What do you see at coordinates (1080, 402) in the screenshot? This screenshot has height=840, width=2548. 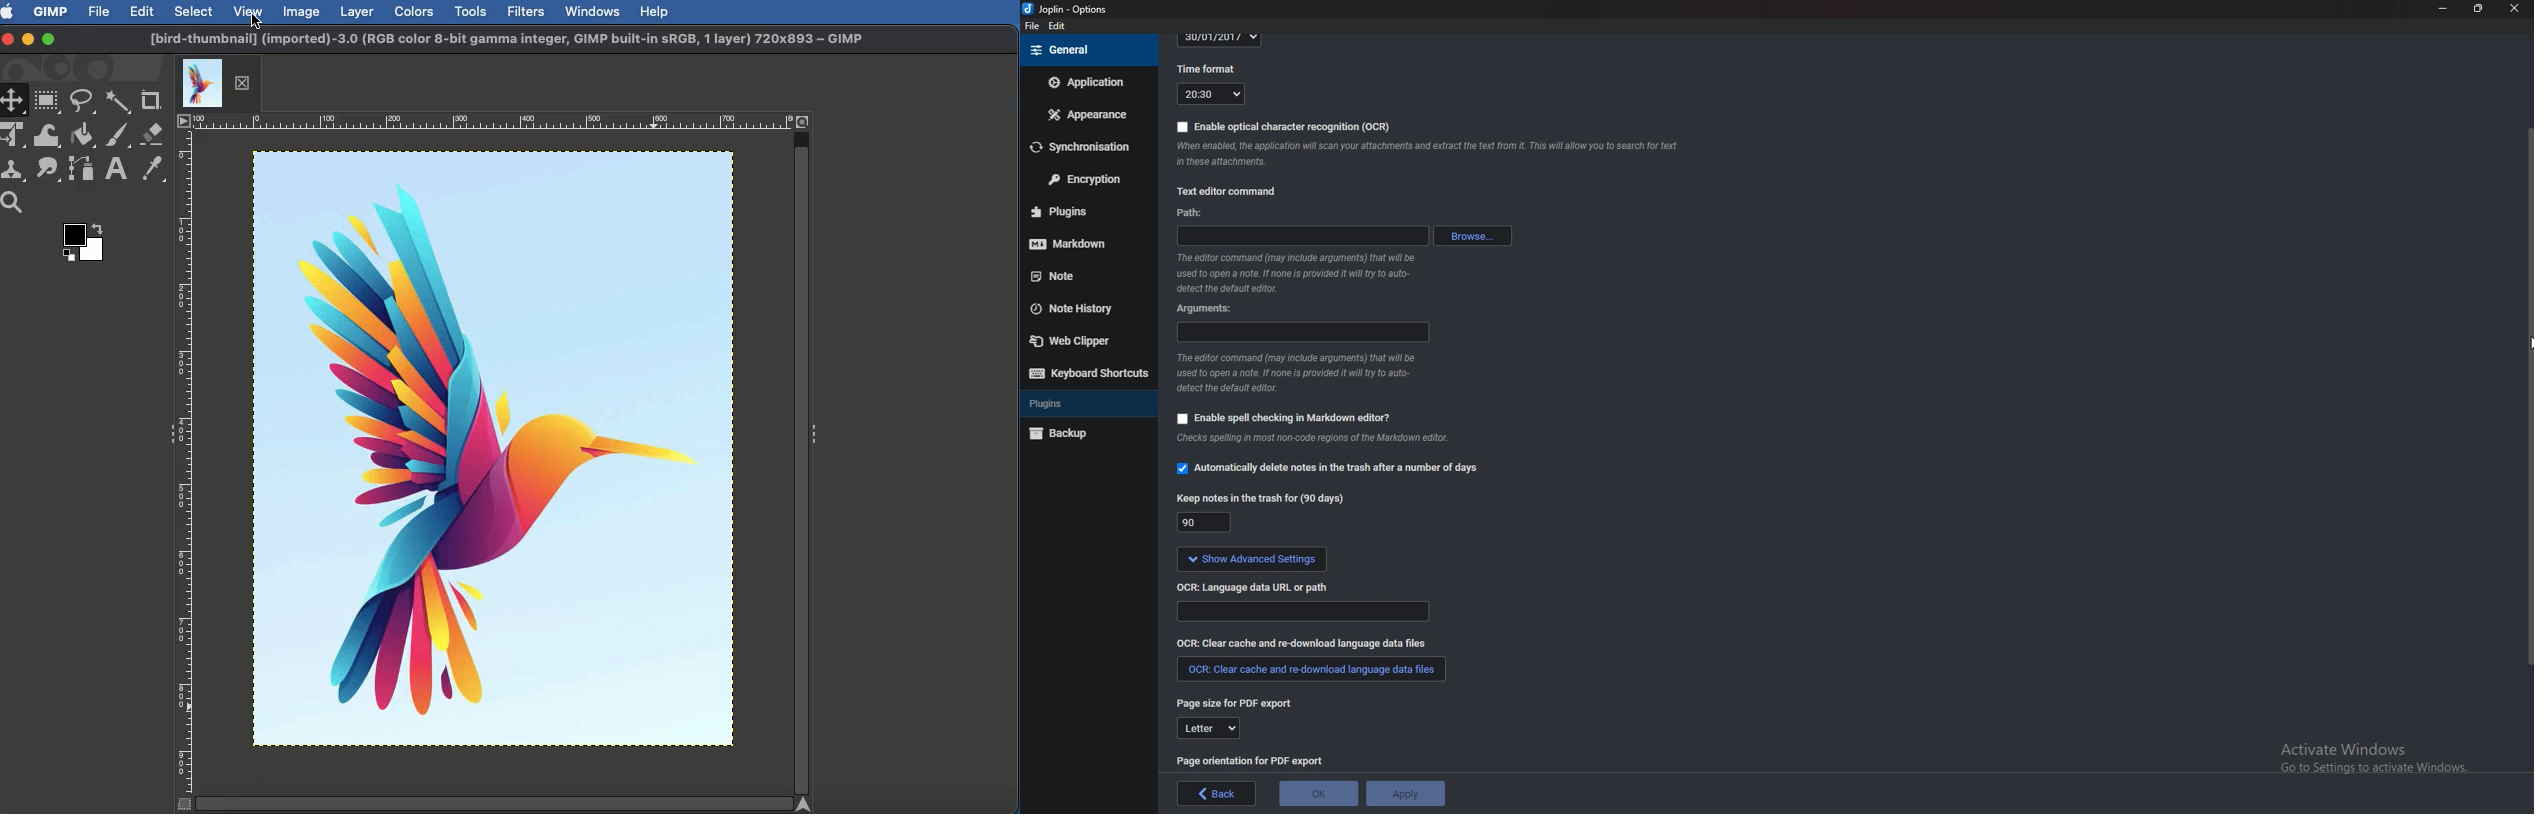 I see `Plugins` at bounding box center [1080, 402].